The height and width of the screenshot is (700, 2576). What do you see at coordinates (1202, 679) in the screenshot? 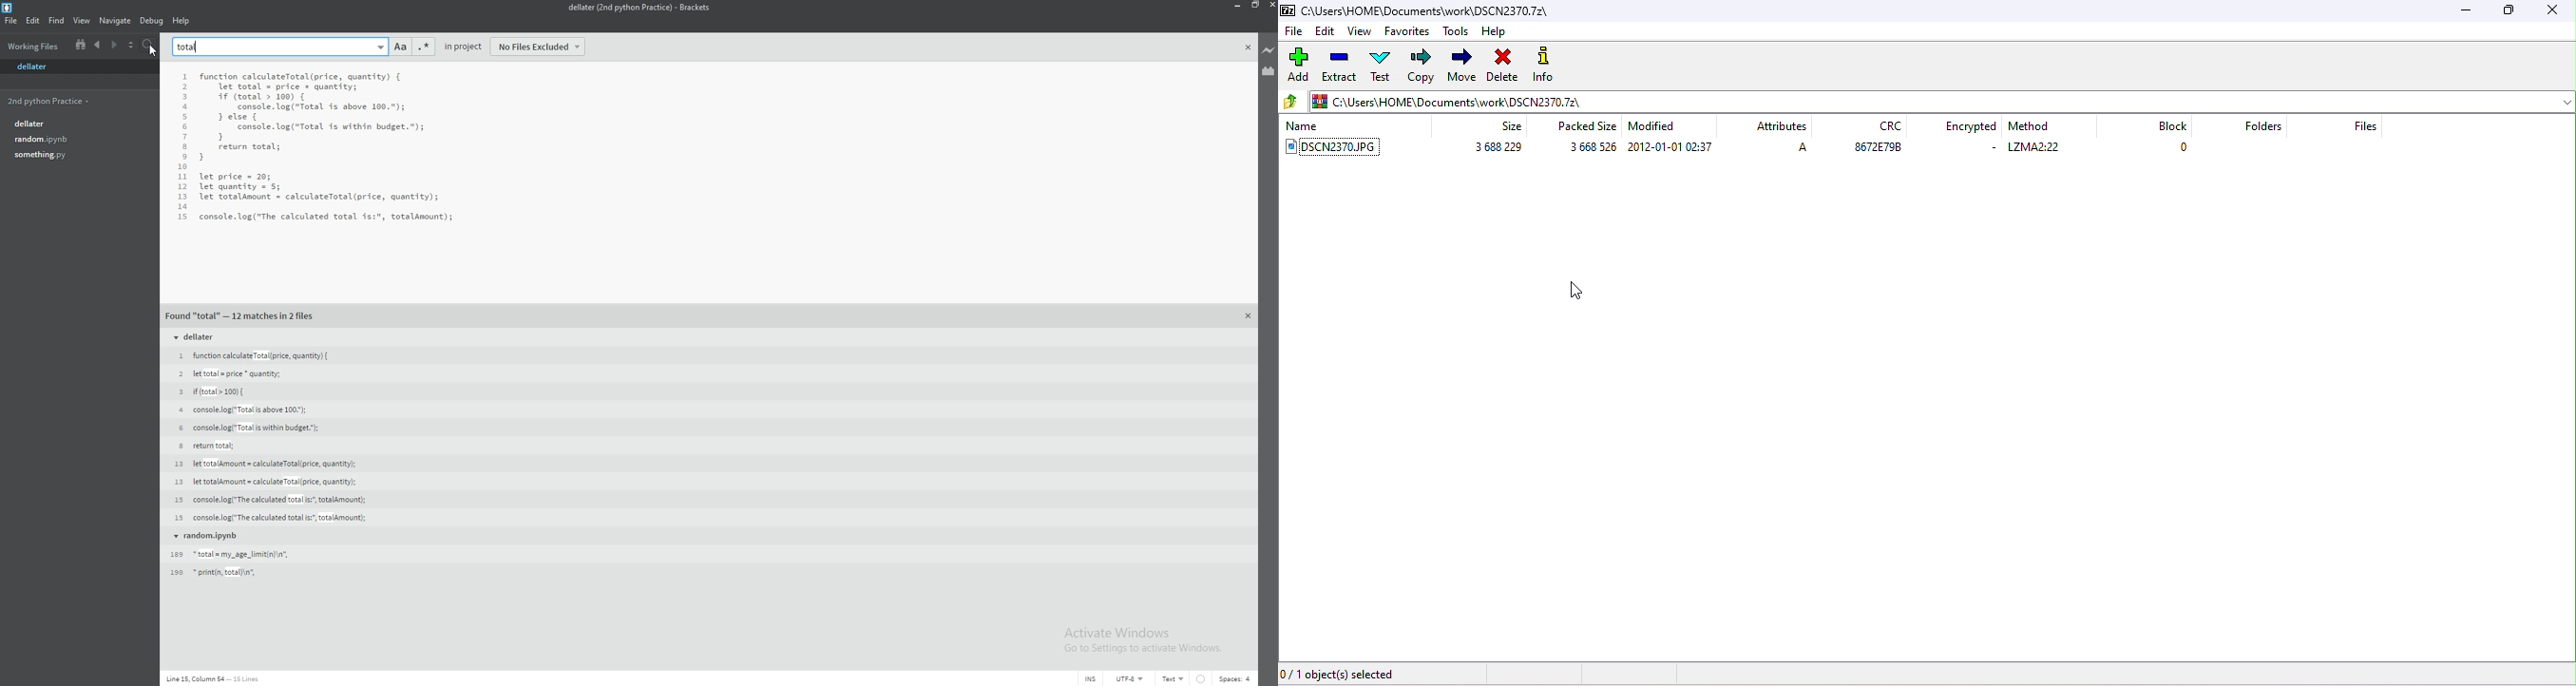
I see `linter` at bounding box center [1202, 679].